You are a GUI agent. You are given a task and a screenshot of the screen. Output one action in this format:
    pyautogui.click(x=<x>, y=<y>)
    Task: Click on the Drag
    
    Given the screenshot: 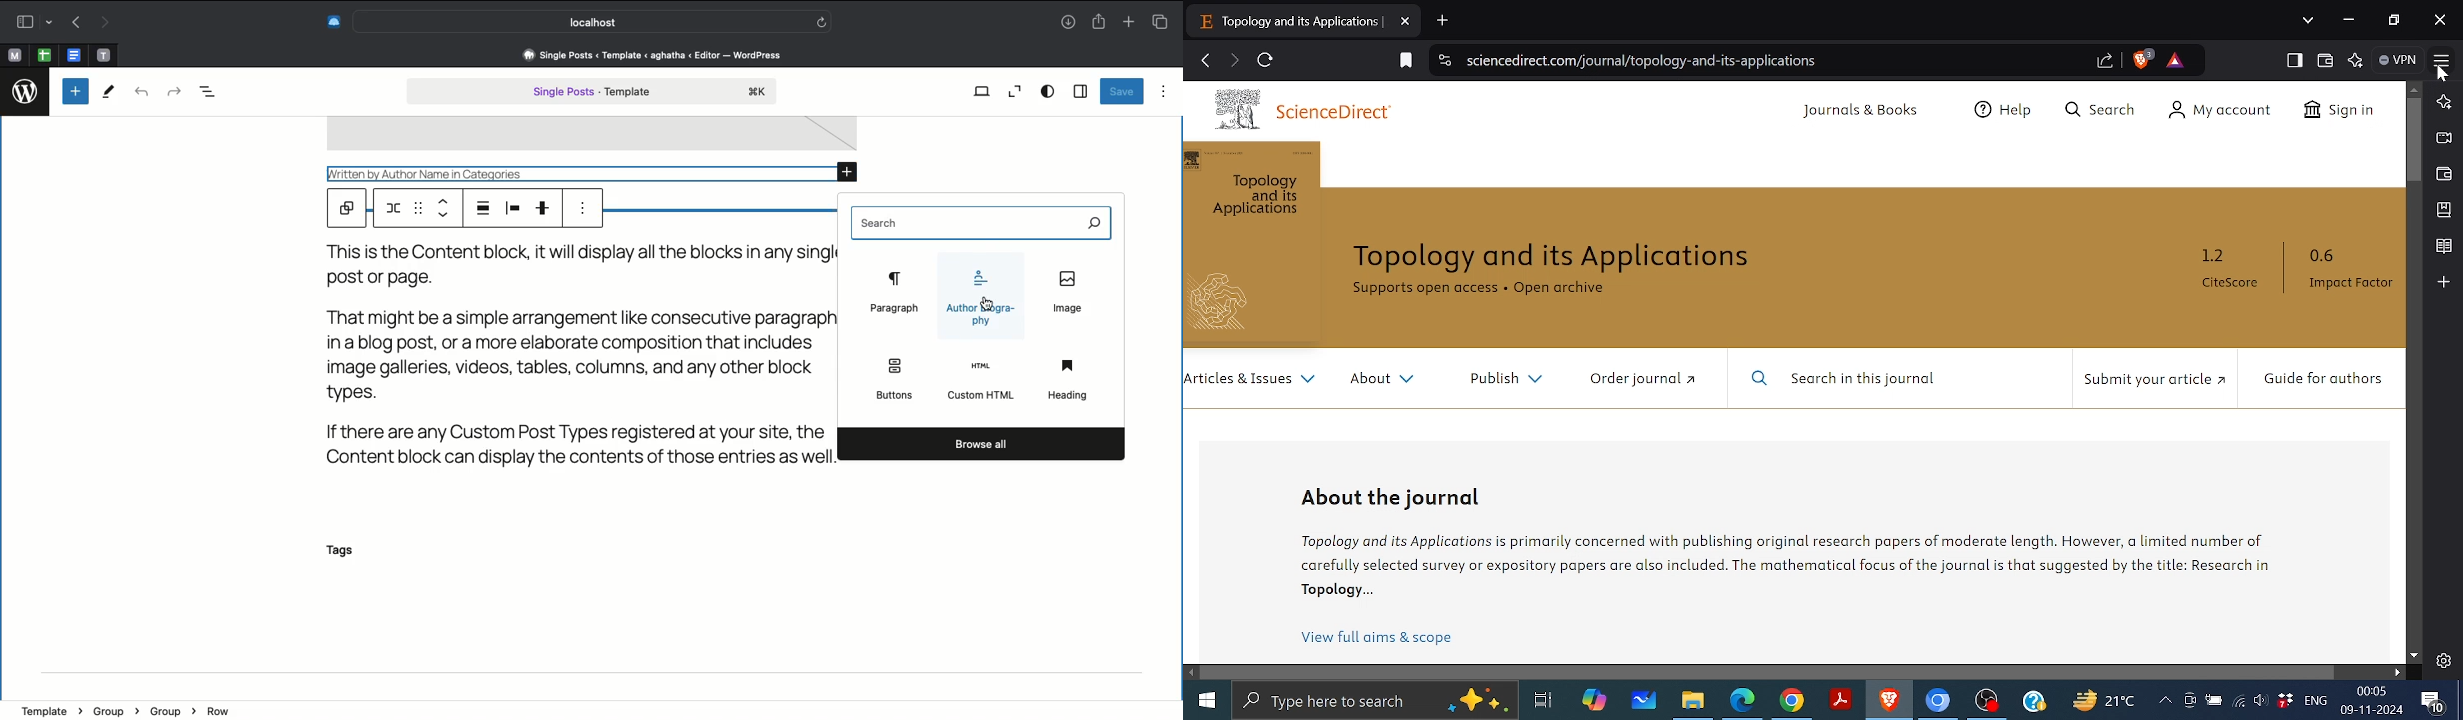 What is the action you would take?
    pyautogui.click(x=418, y=210)
    